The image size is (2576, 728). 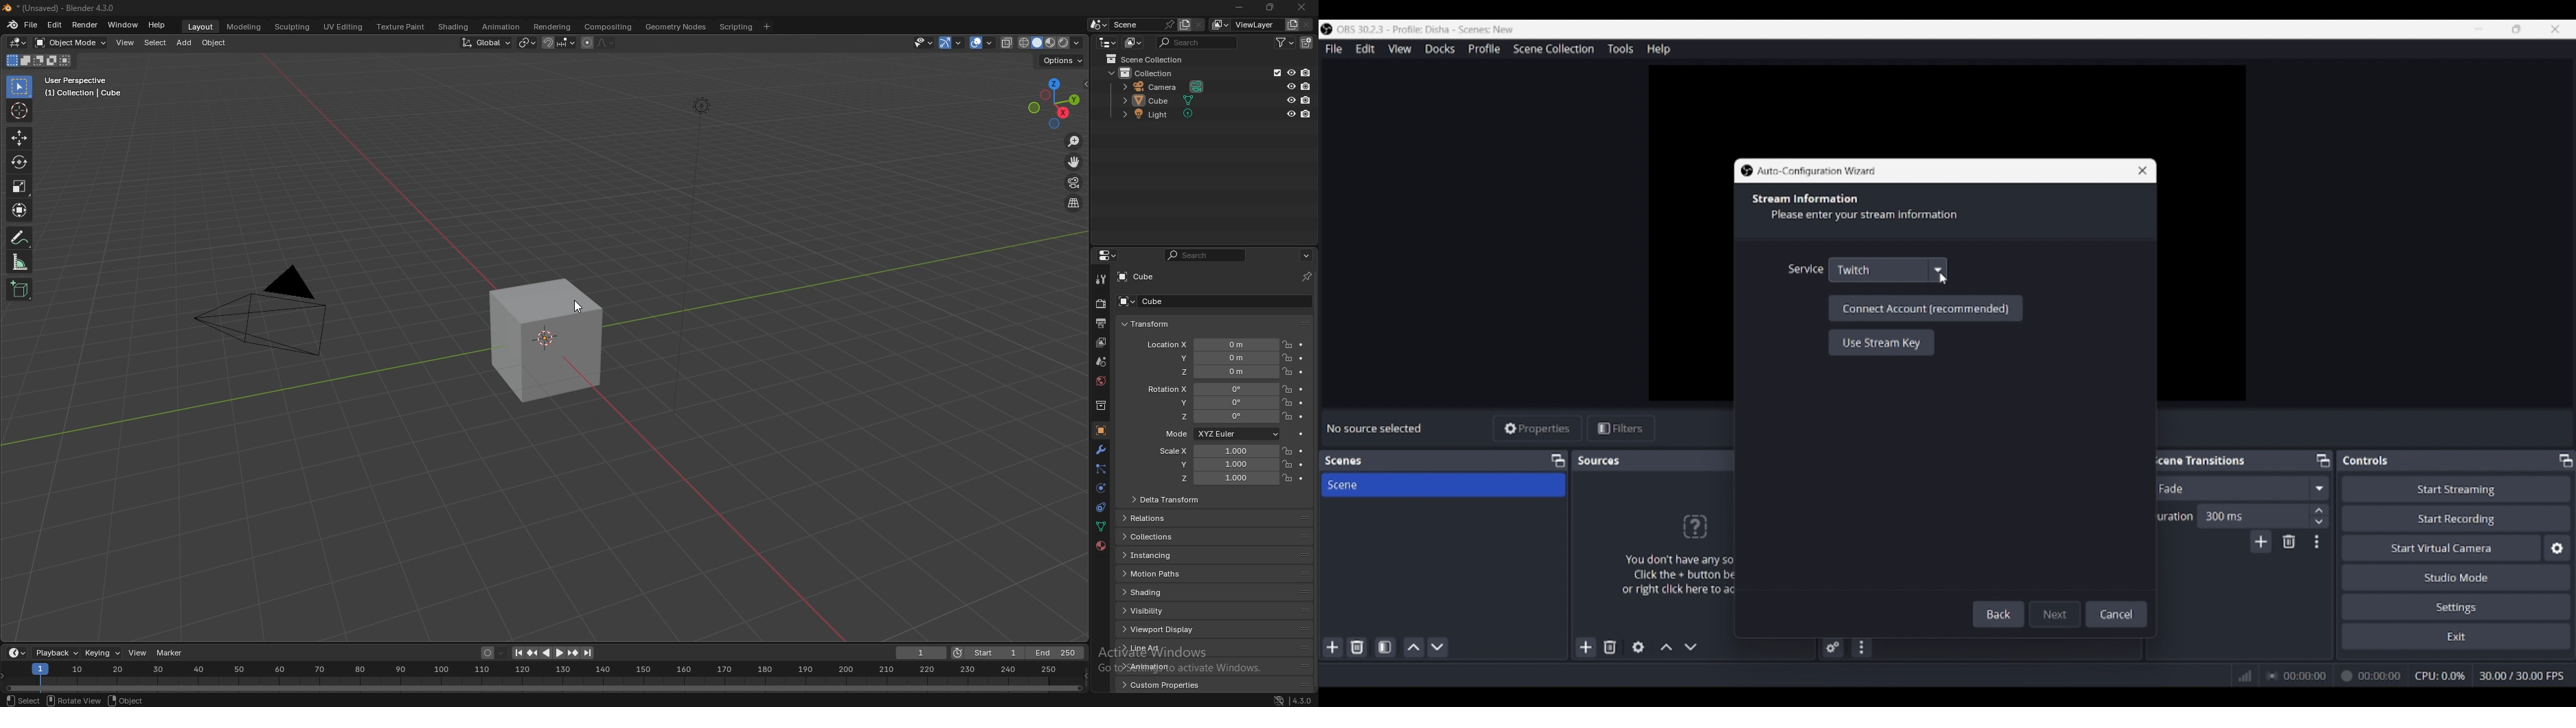 What do you see at coordinates (1817, 172) in the screenshot?
I see `Window title` at bounding box center [1817, 172].